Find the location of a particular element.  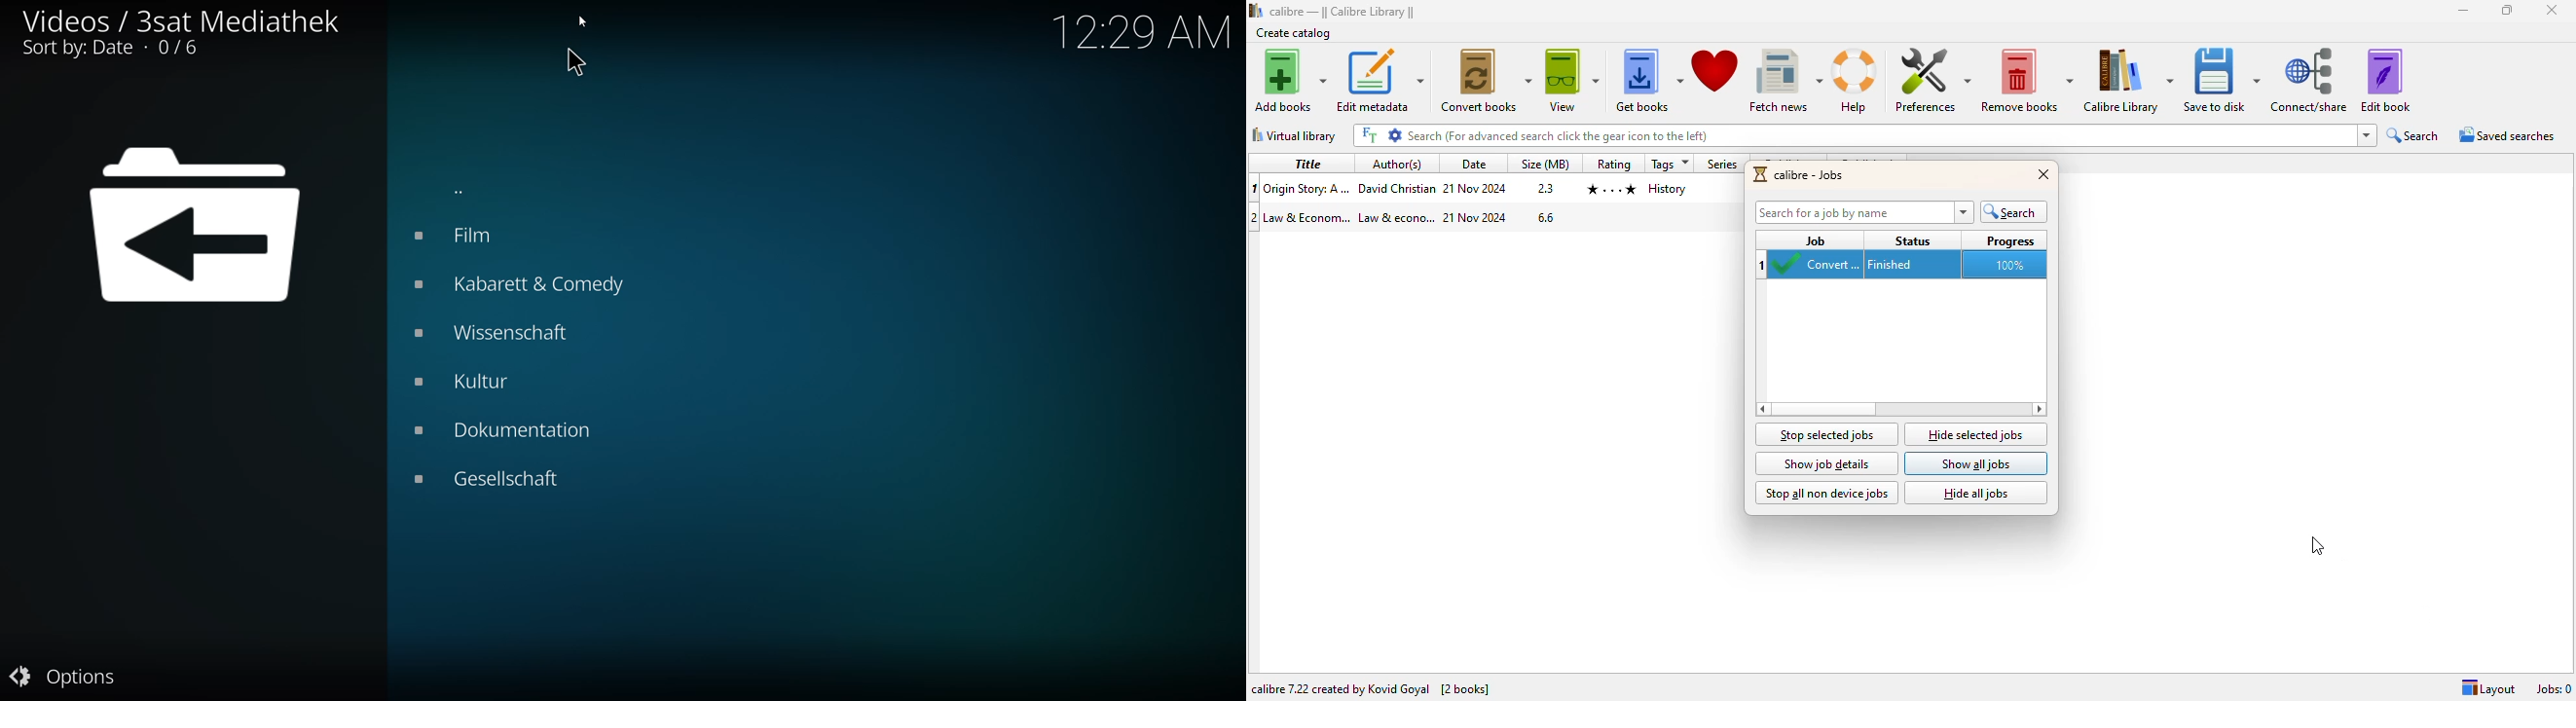

size (MB) is located at coordinates (1546, 164).